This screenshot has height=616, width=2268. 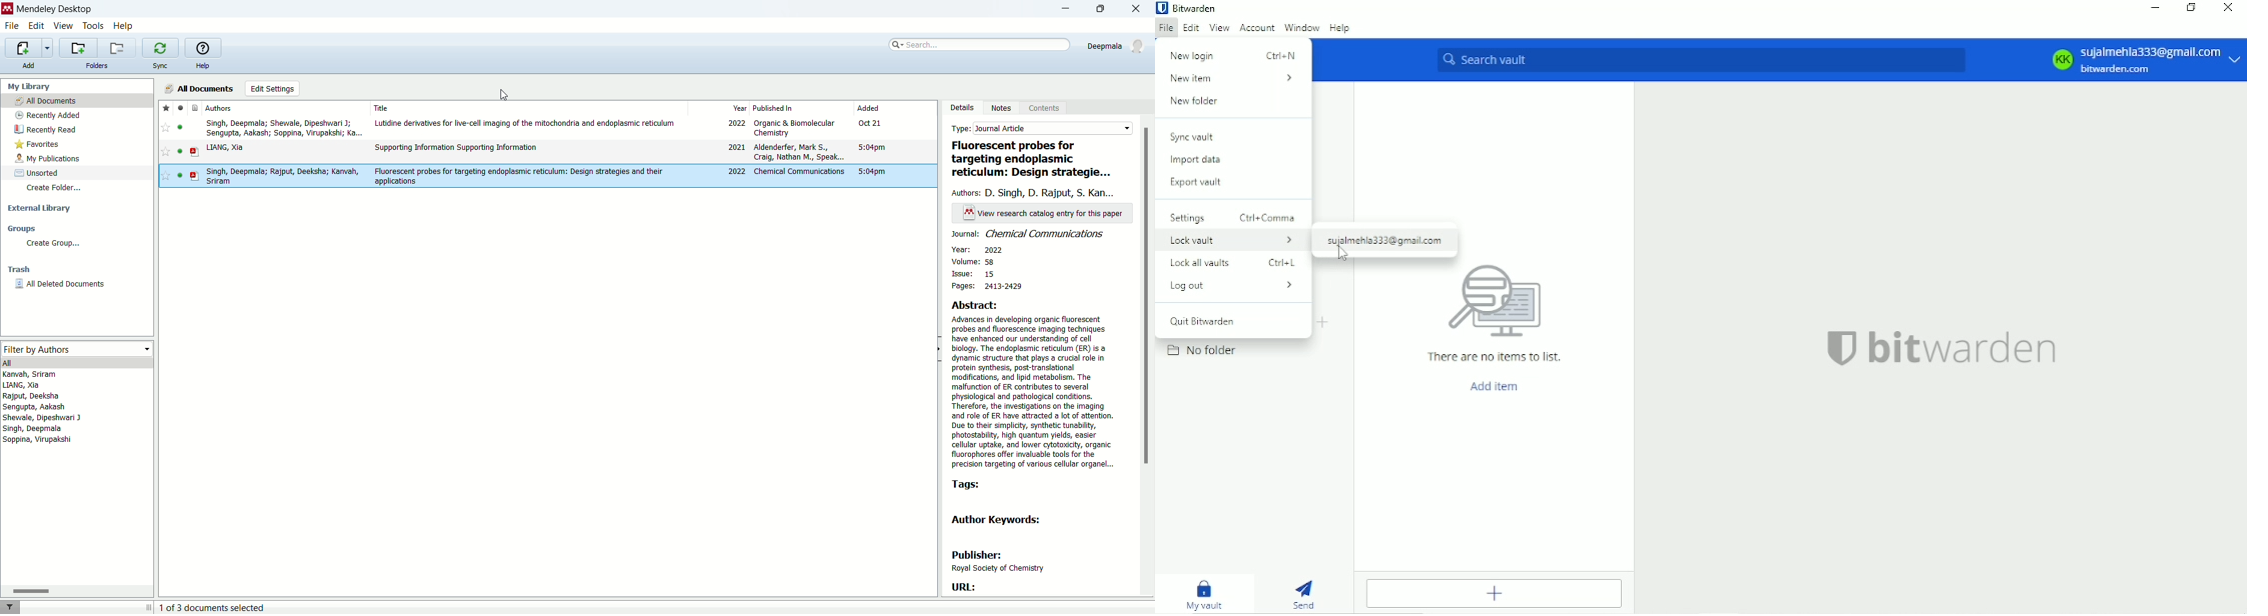 What do you see at coordinates (1043, 129) in the screenshot?
I see `type` at bounding box center [1043, 129].